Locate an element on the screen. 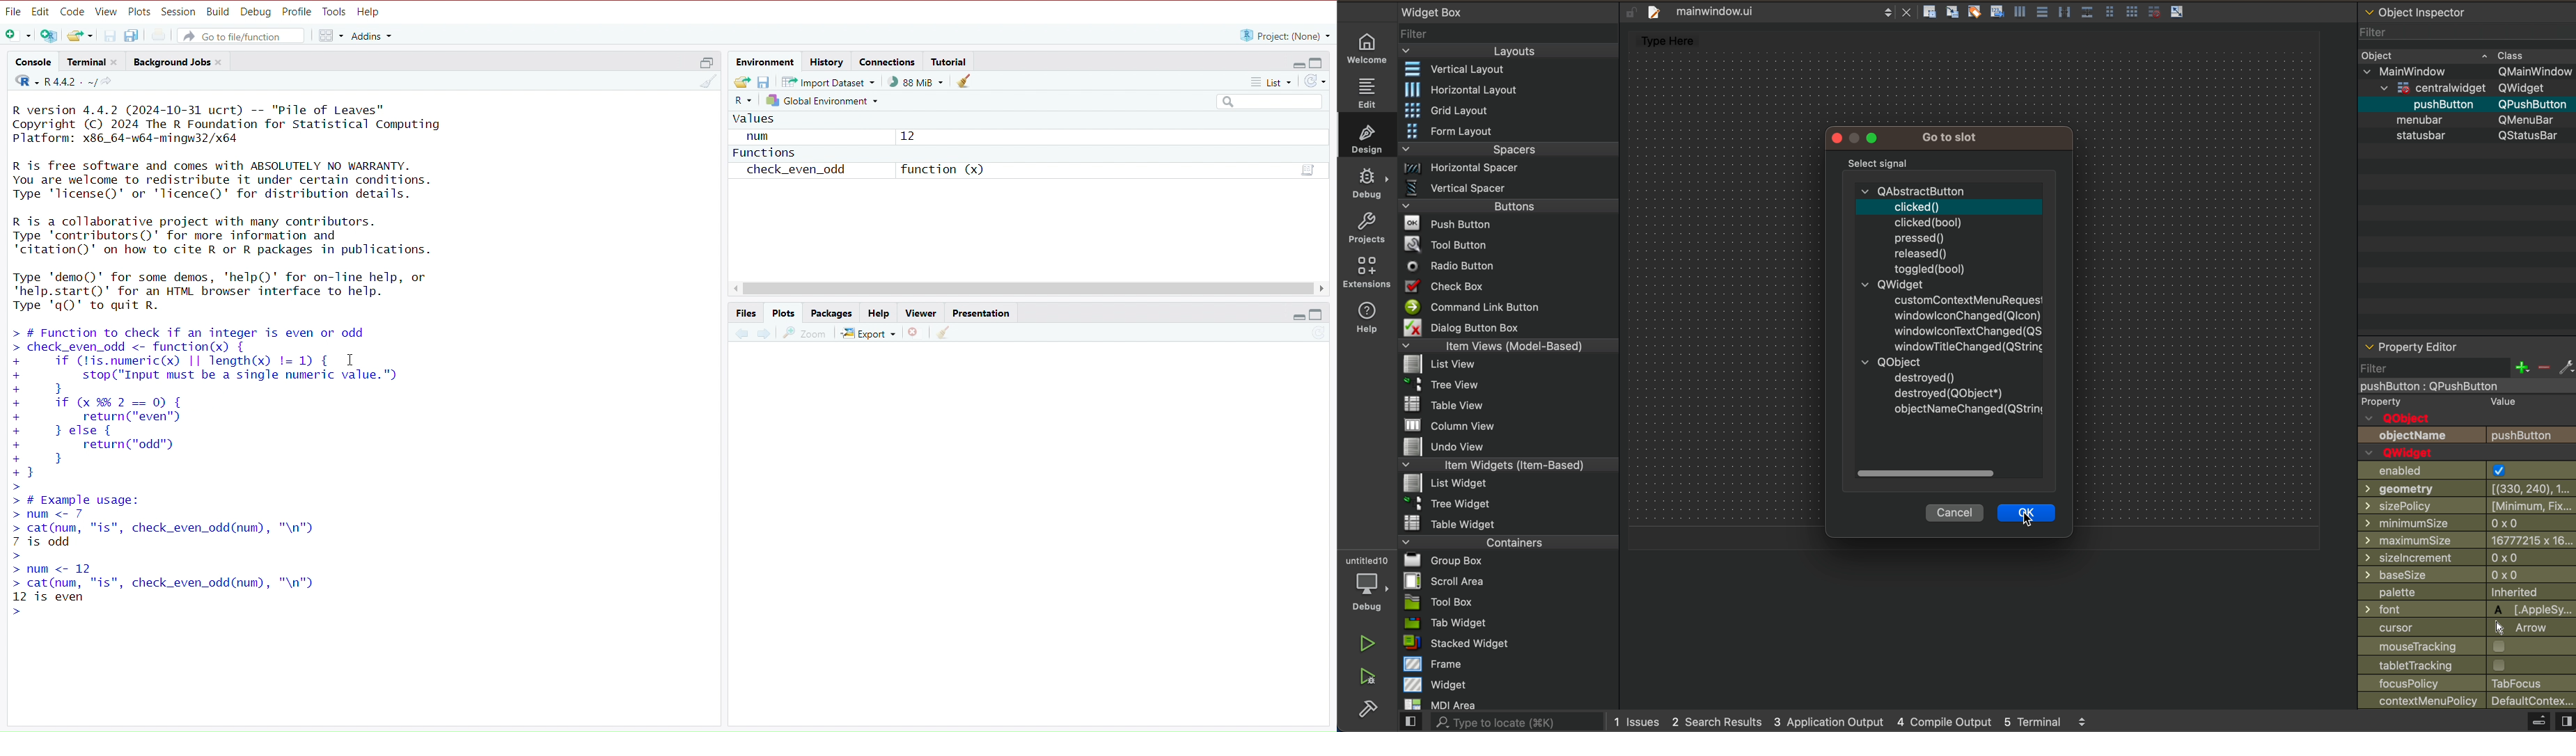 This screenshot has width=2576, height=756. stacked widget is located at coordinates (1506, 644).